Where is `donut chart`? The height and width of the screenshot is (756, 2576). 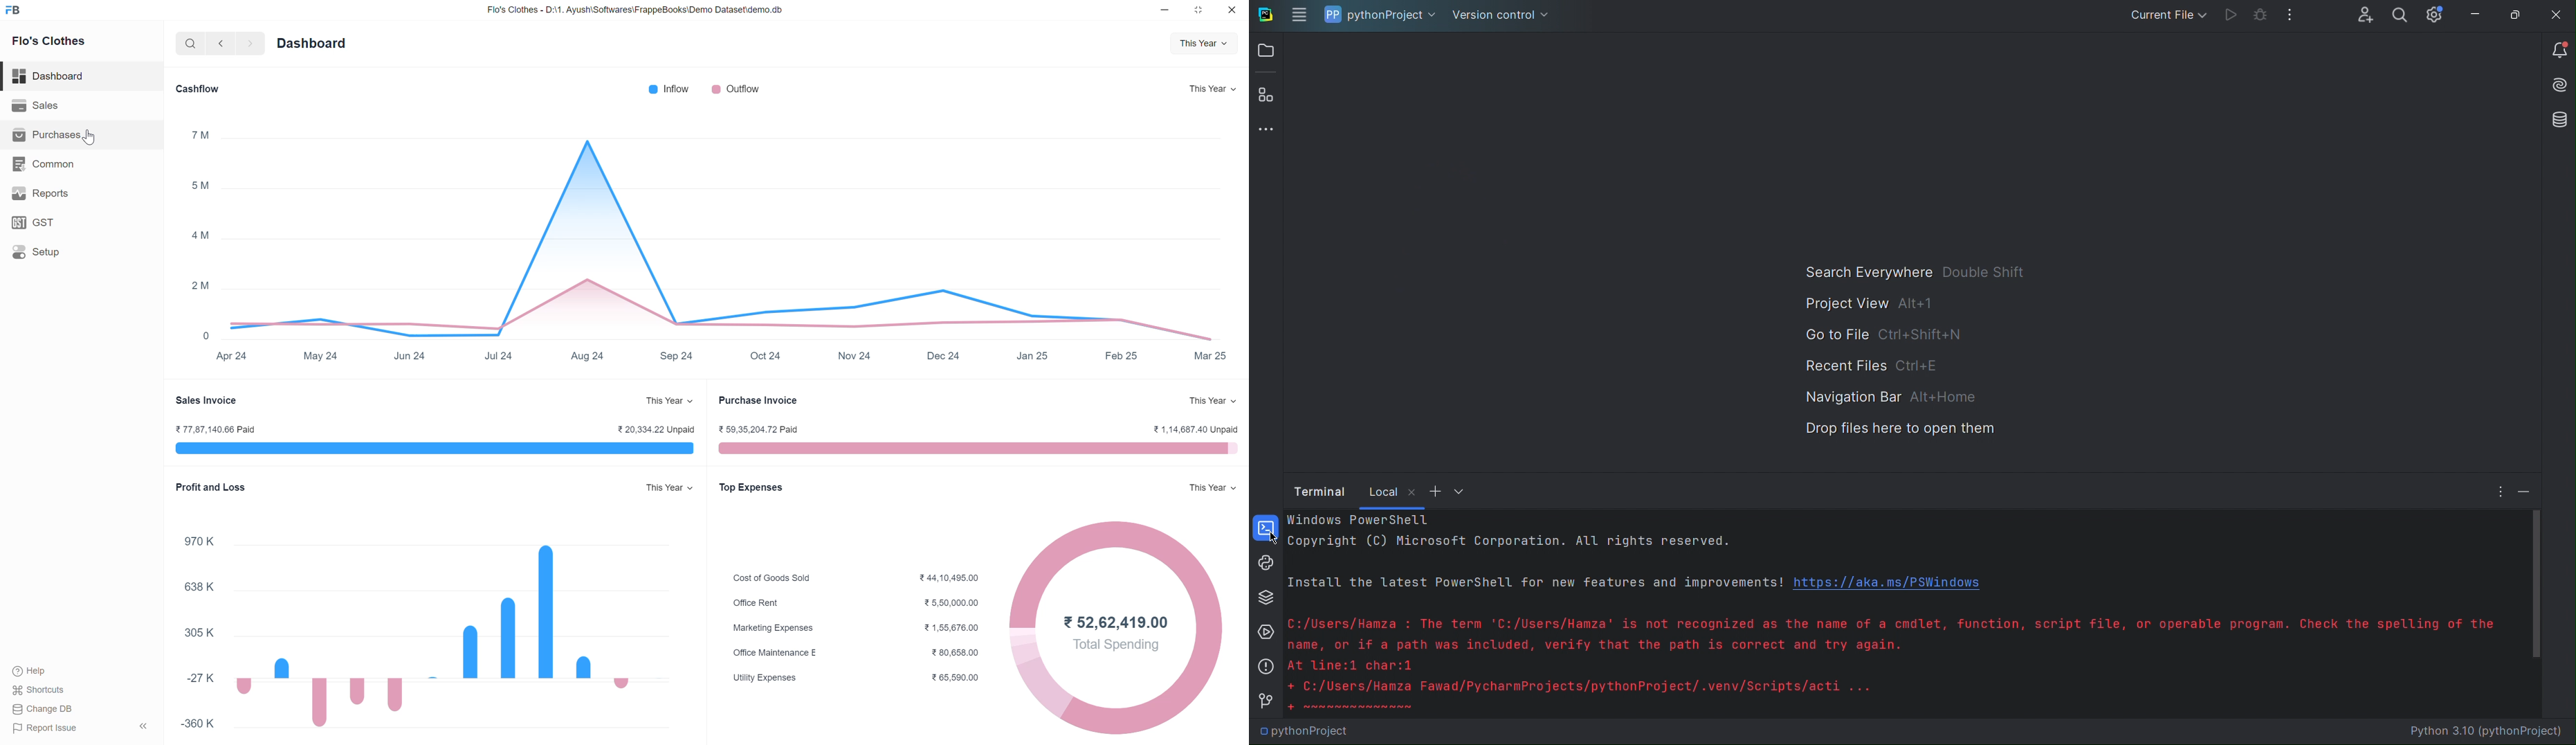
donut chart is located at coordinates (1026, 634).